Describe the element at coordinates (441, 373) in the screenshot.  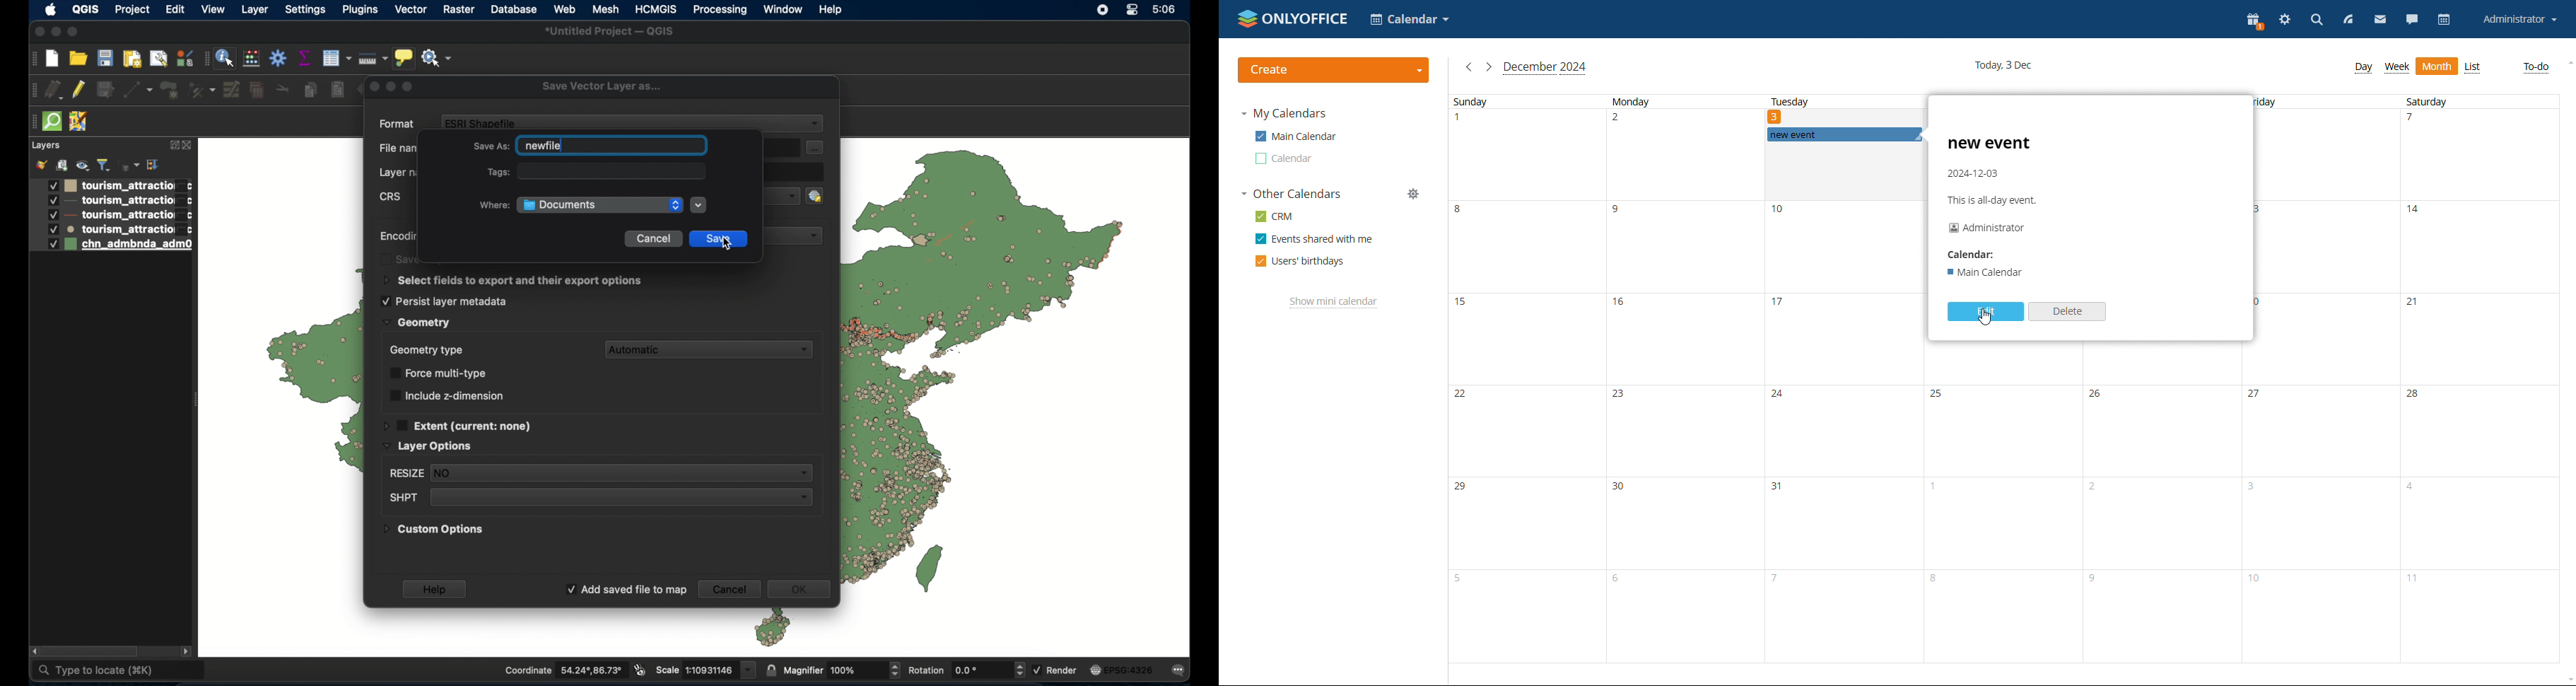
I see `force multi-type` at that location.